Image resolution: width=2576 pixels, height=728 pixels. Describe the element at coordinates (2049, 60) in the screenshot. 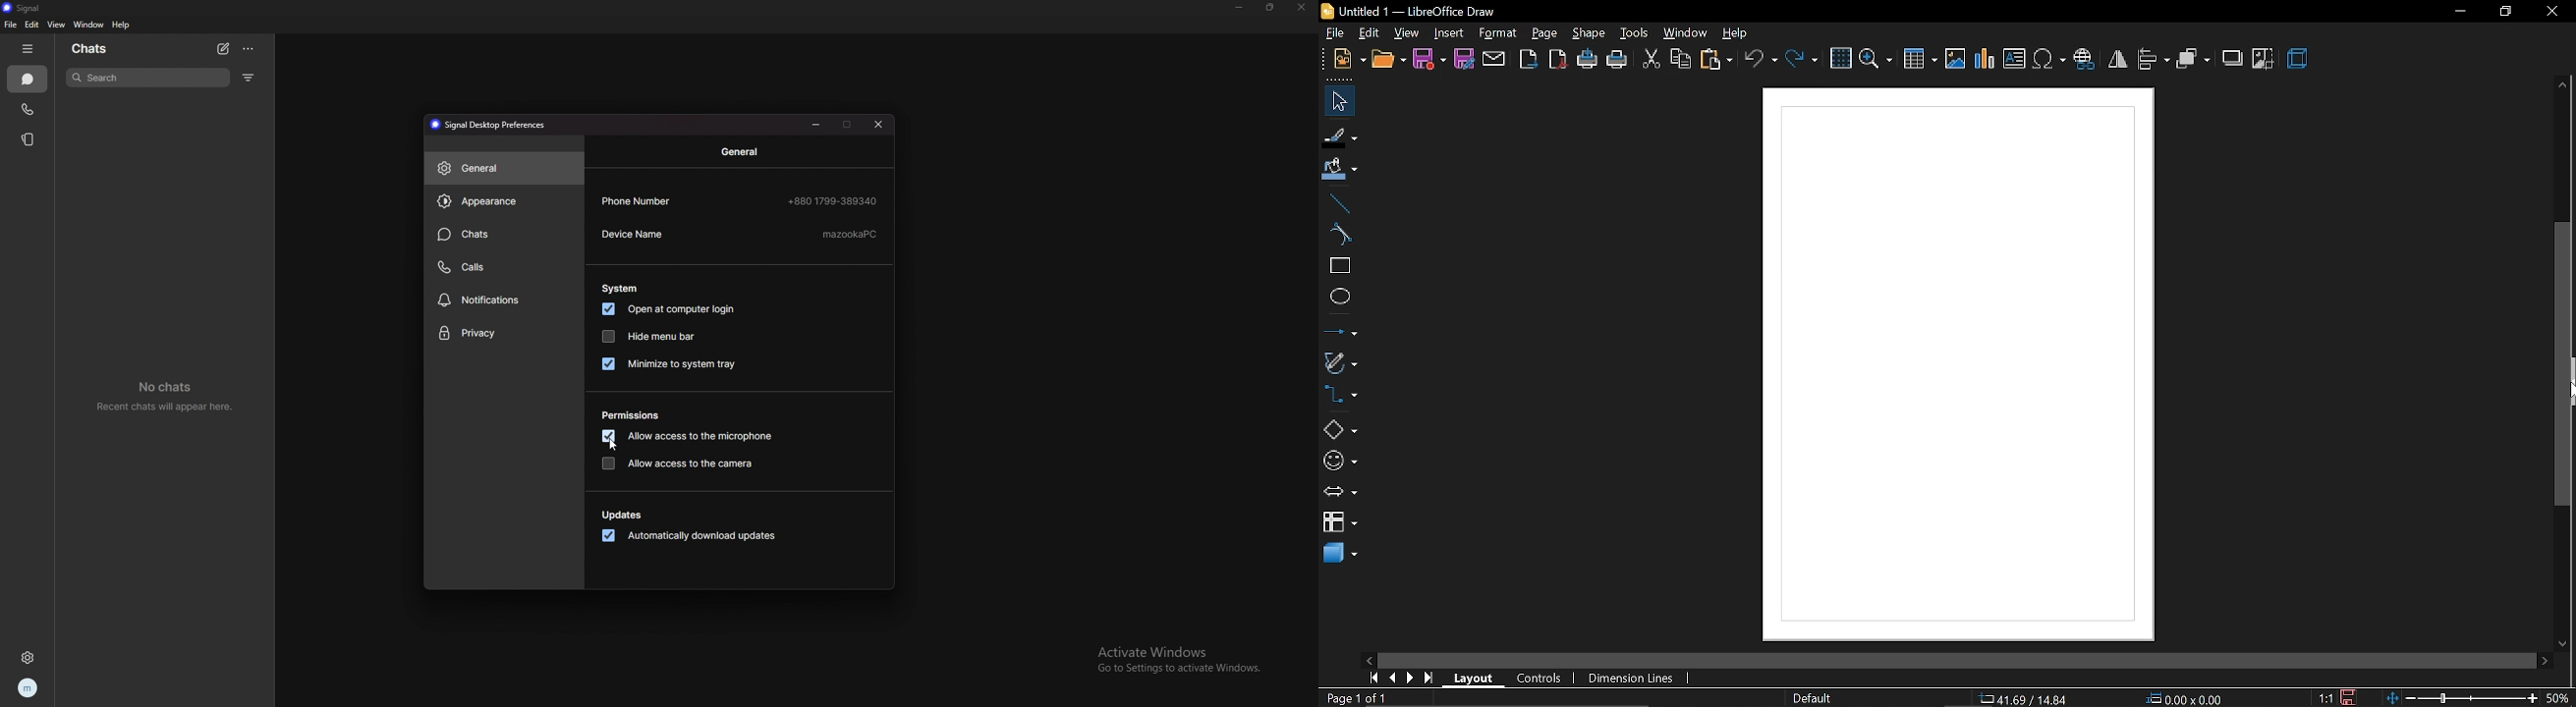

I see `insert symbol` at that location.